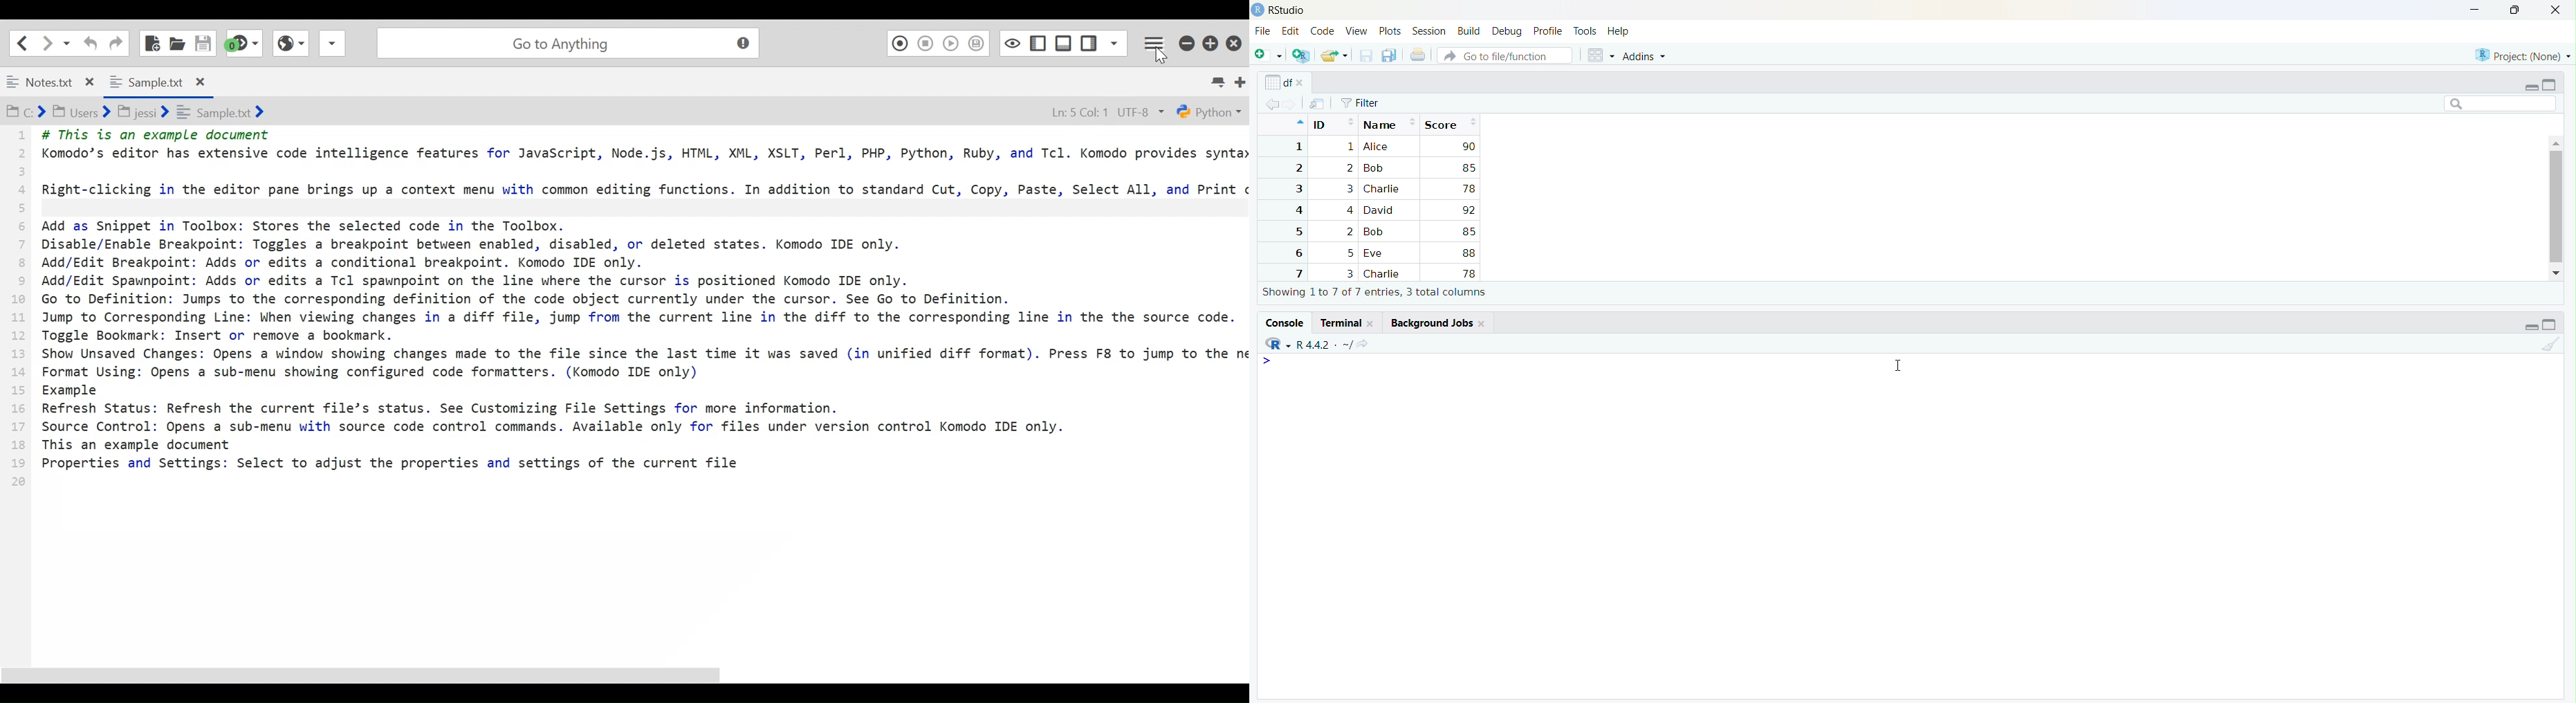 The height and width of the screenshot is (728, 2576). Describe the element at coordinates (2557, 273) in the screenshot. I see `scroll down` at that location.